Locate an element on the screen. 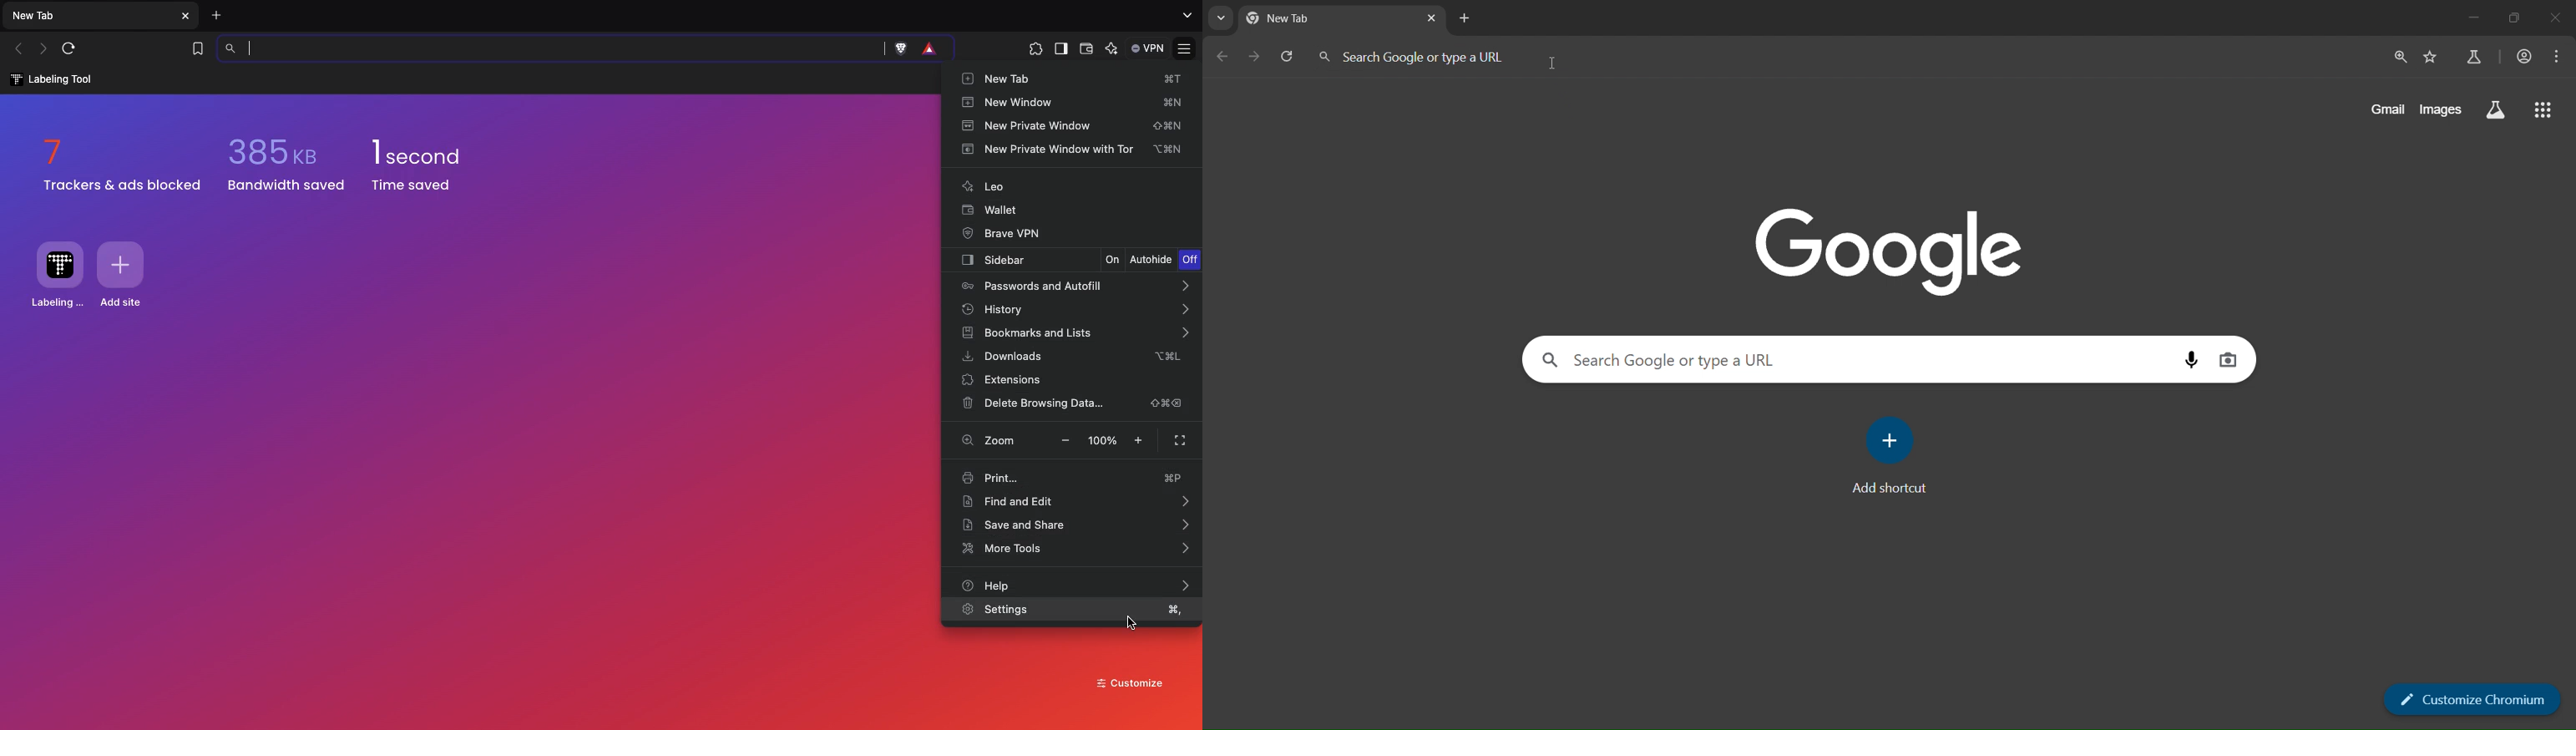  image search is located at coordinates (2235, 359).